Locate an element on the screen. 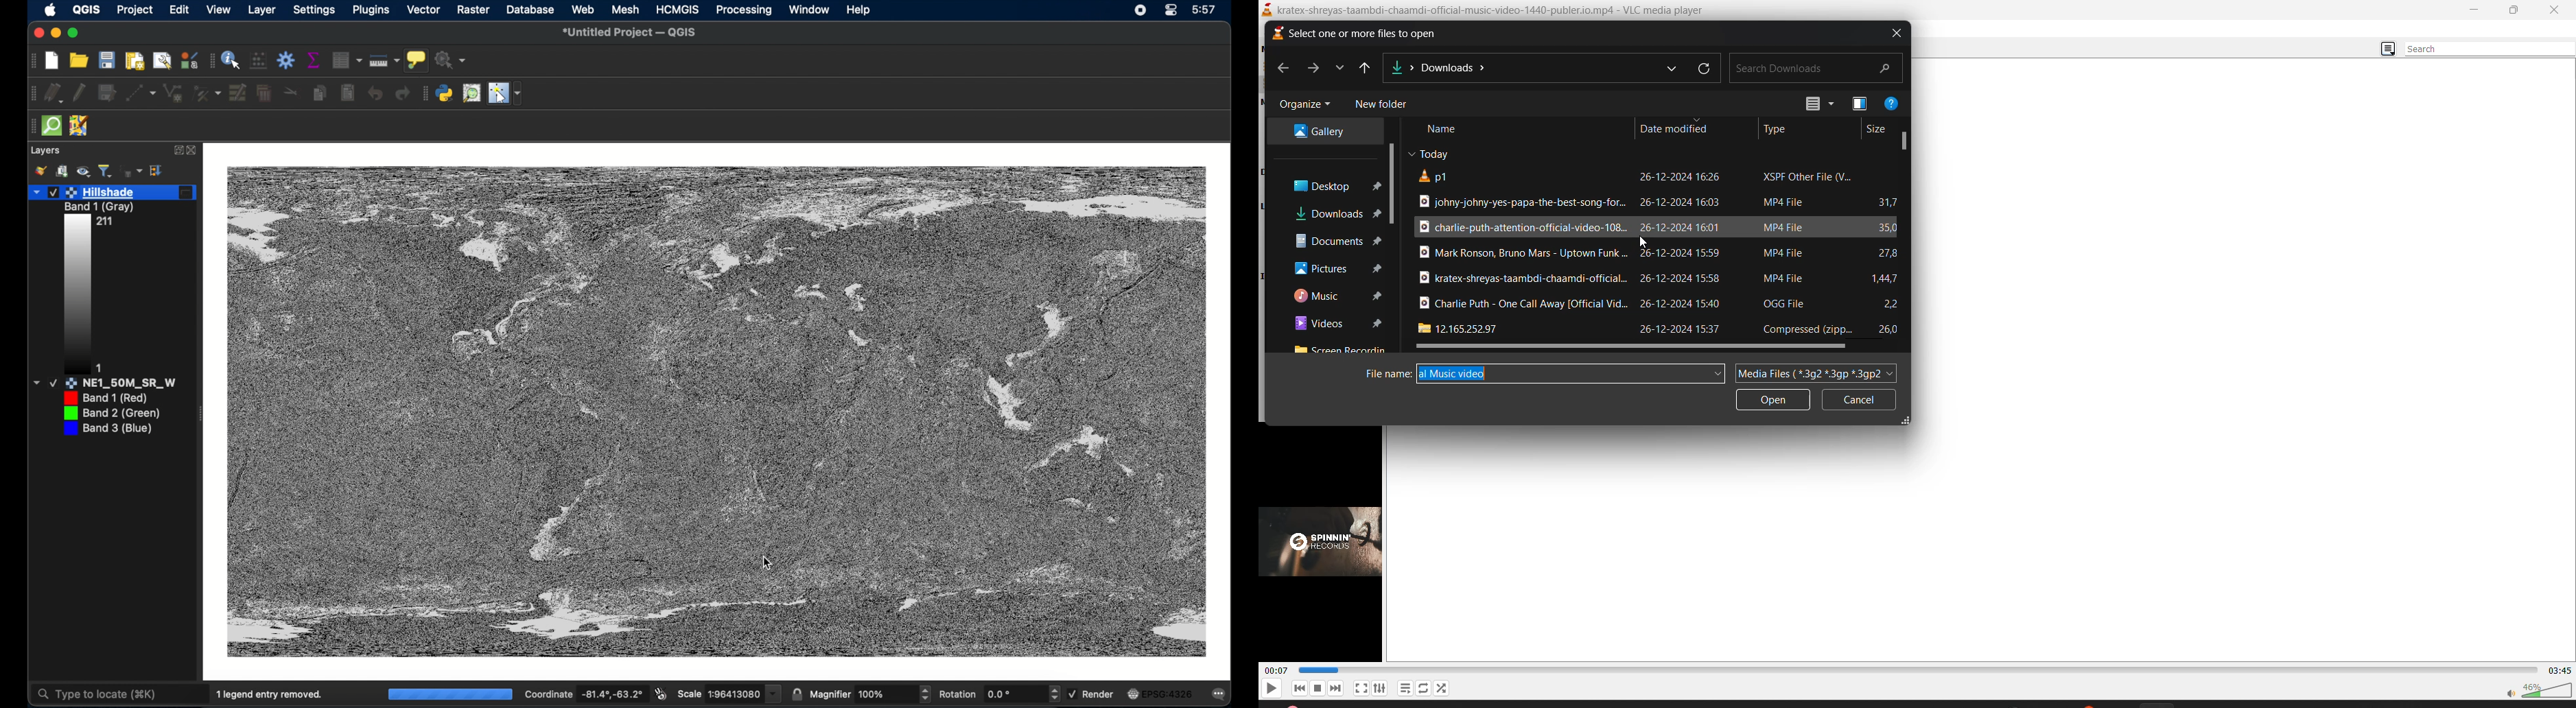 This screenshot has width=2576, height=728. edited layer 1 is located at coordinates (79, 307).